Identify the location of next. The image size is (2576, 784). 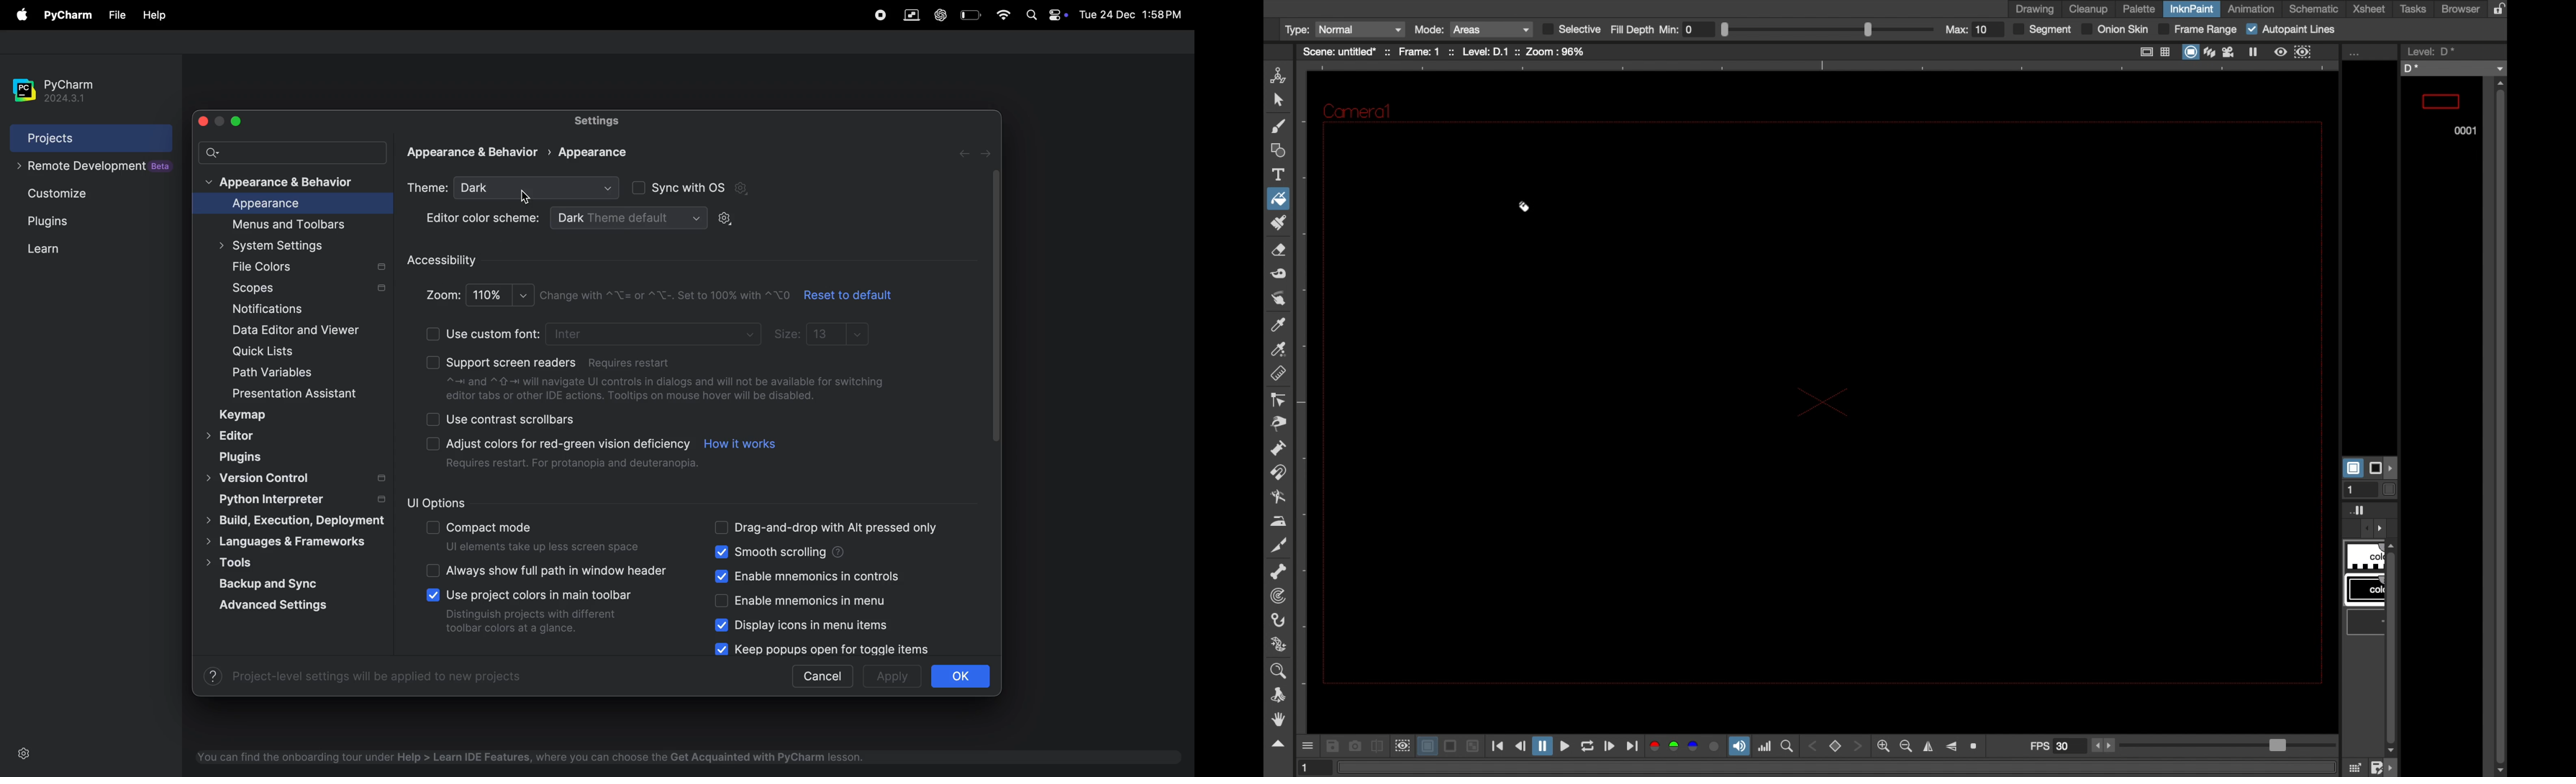
(986, 154).